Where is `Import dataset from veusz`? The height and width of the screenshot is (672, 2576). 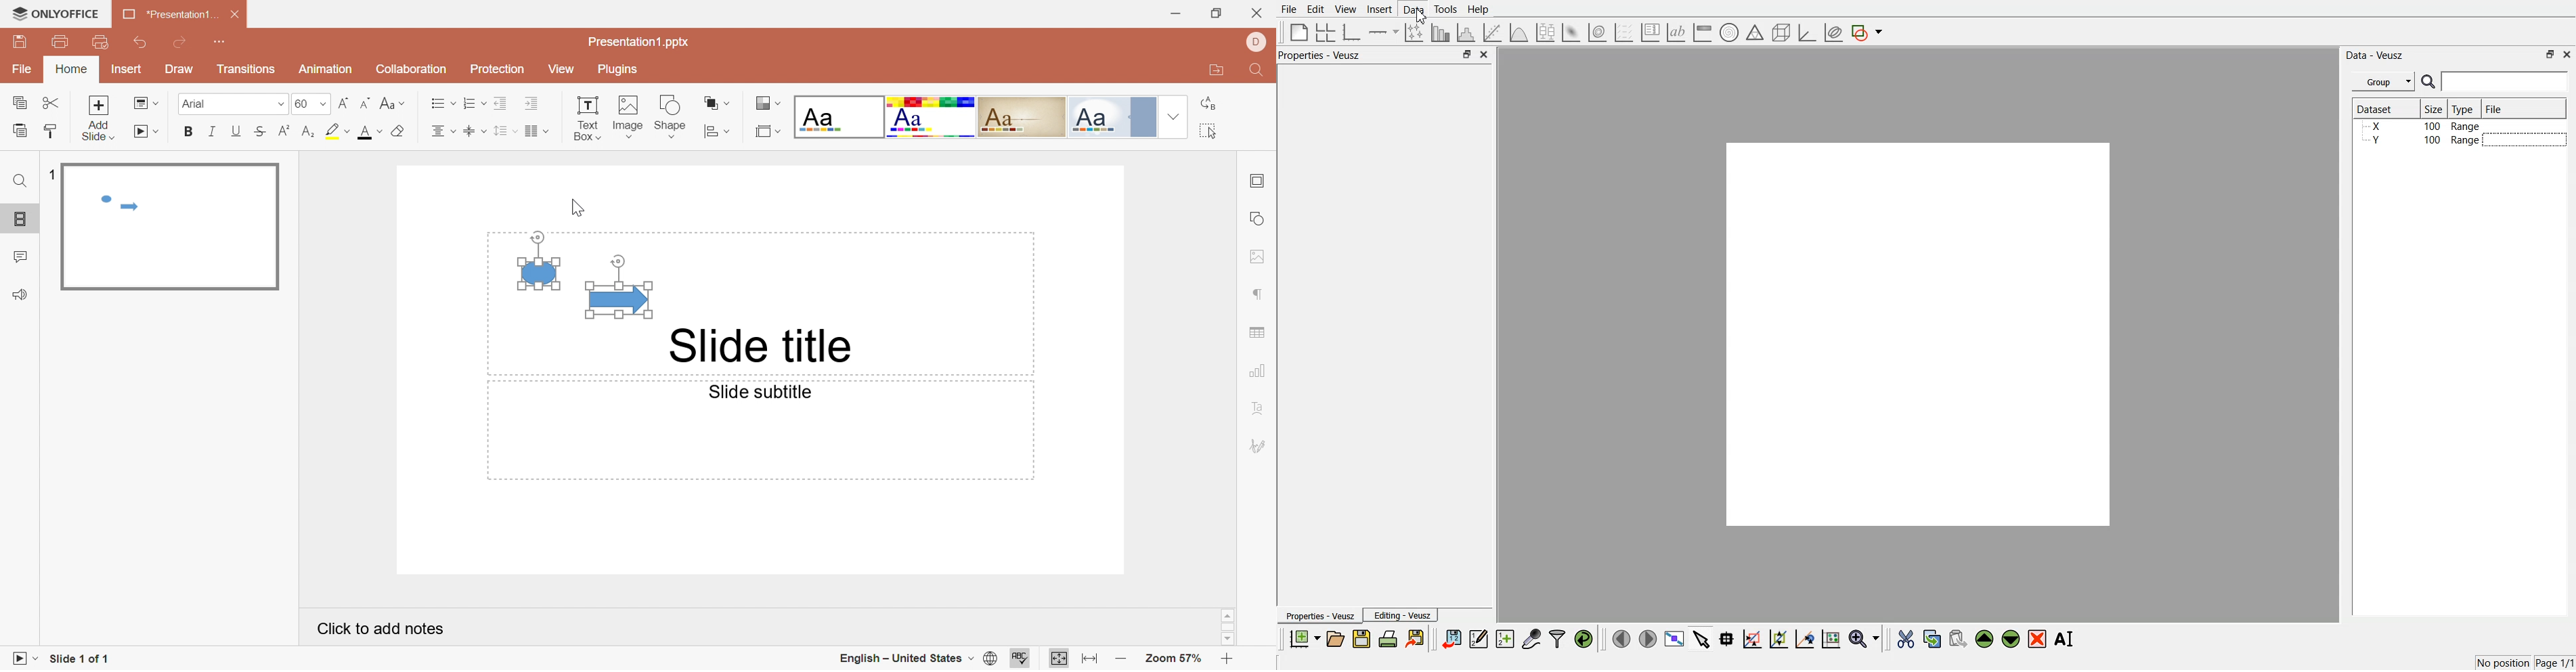
Import dataset from veusz is located at coordinates (1451, 638).